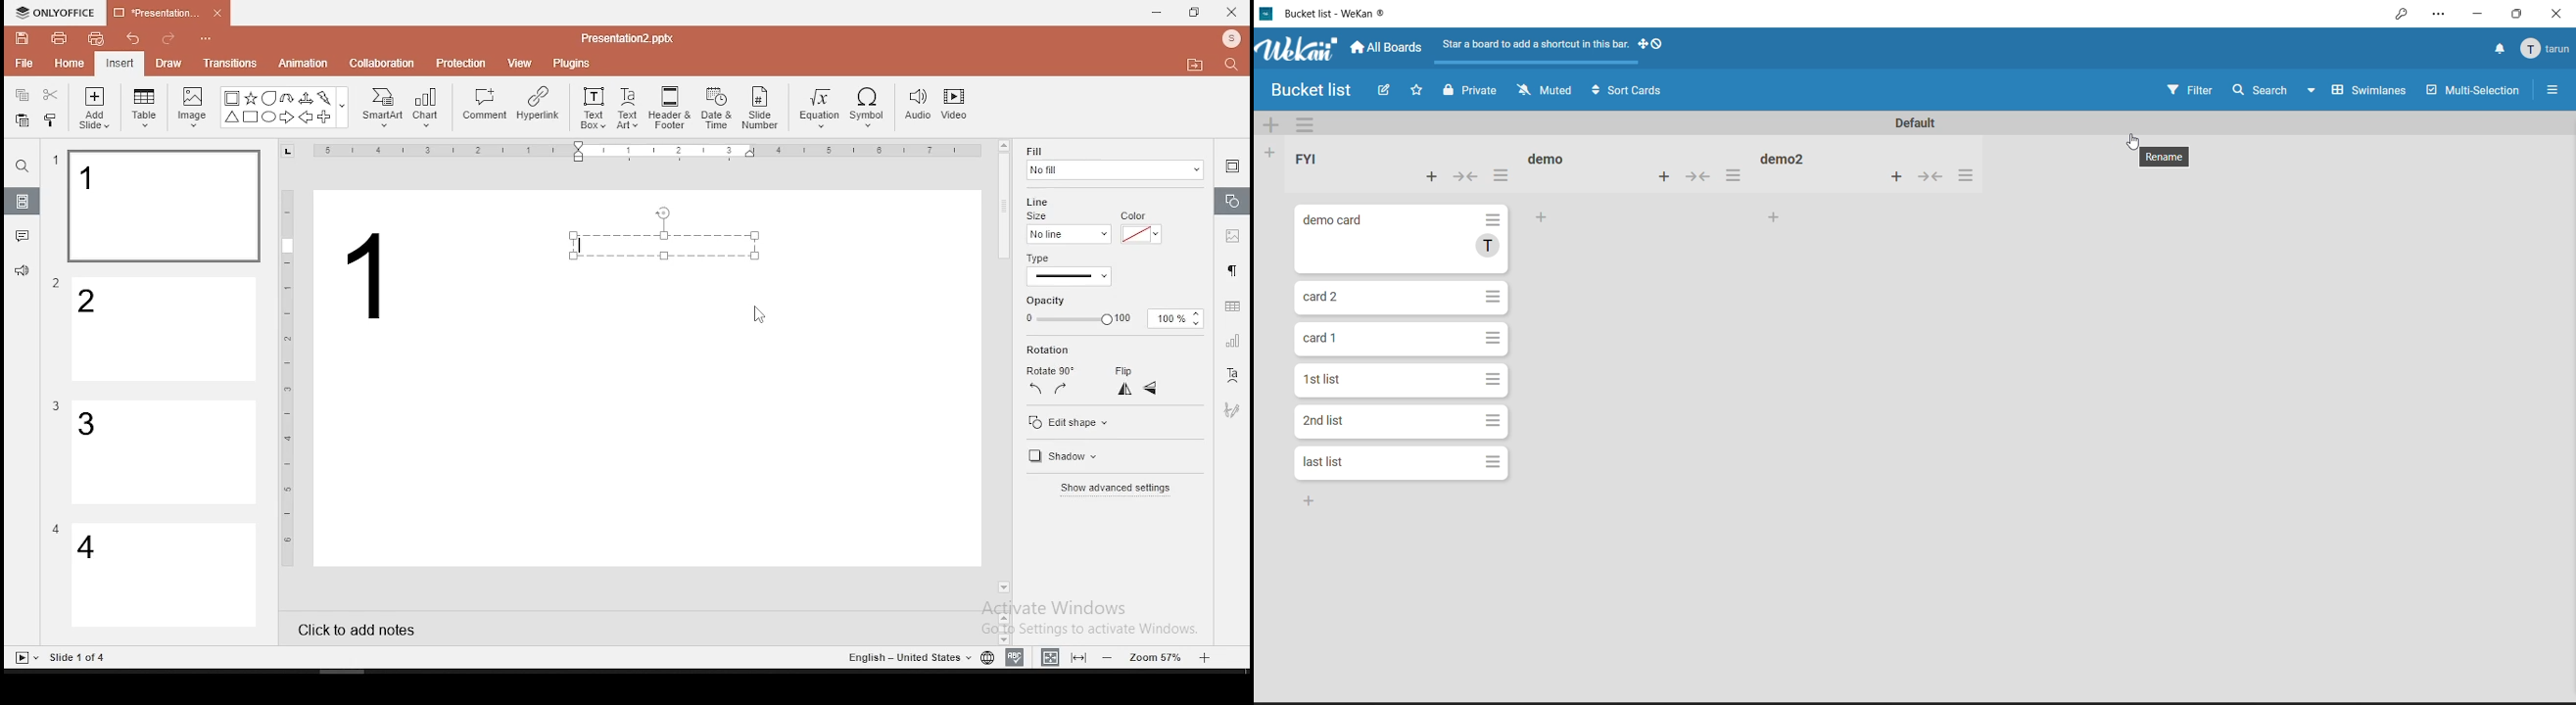  I want to click on image settings, so click(1230, 238).